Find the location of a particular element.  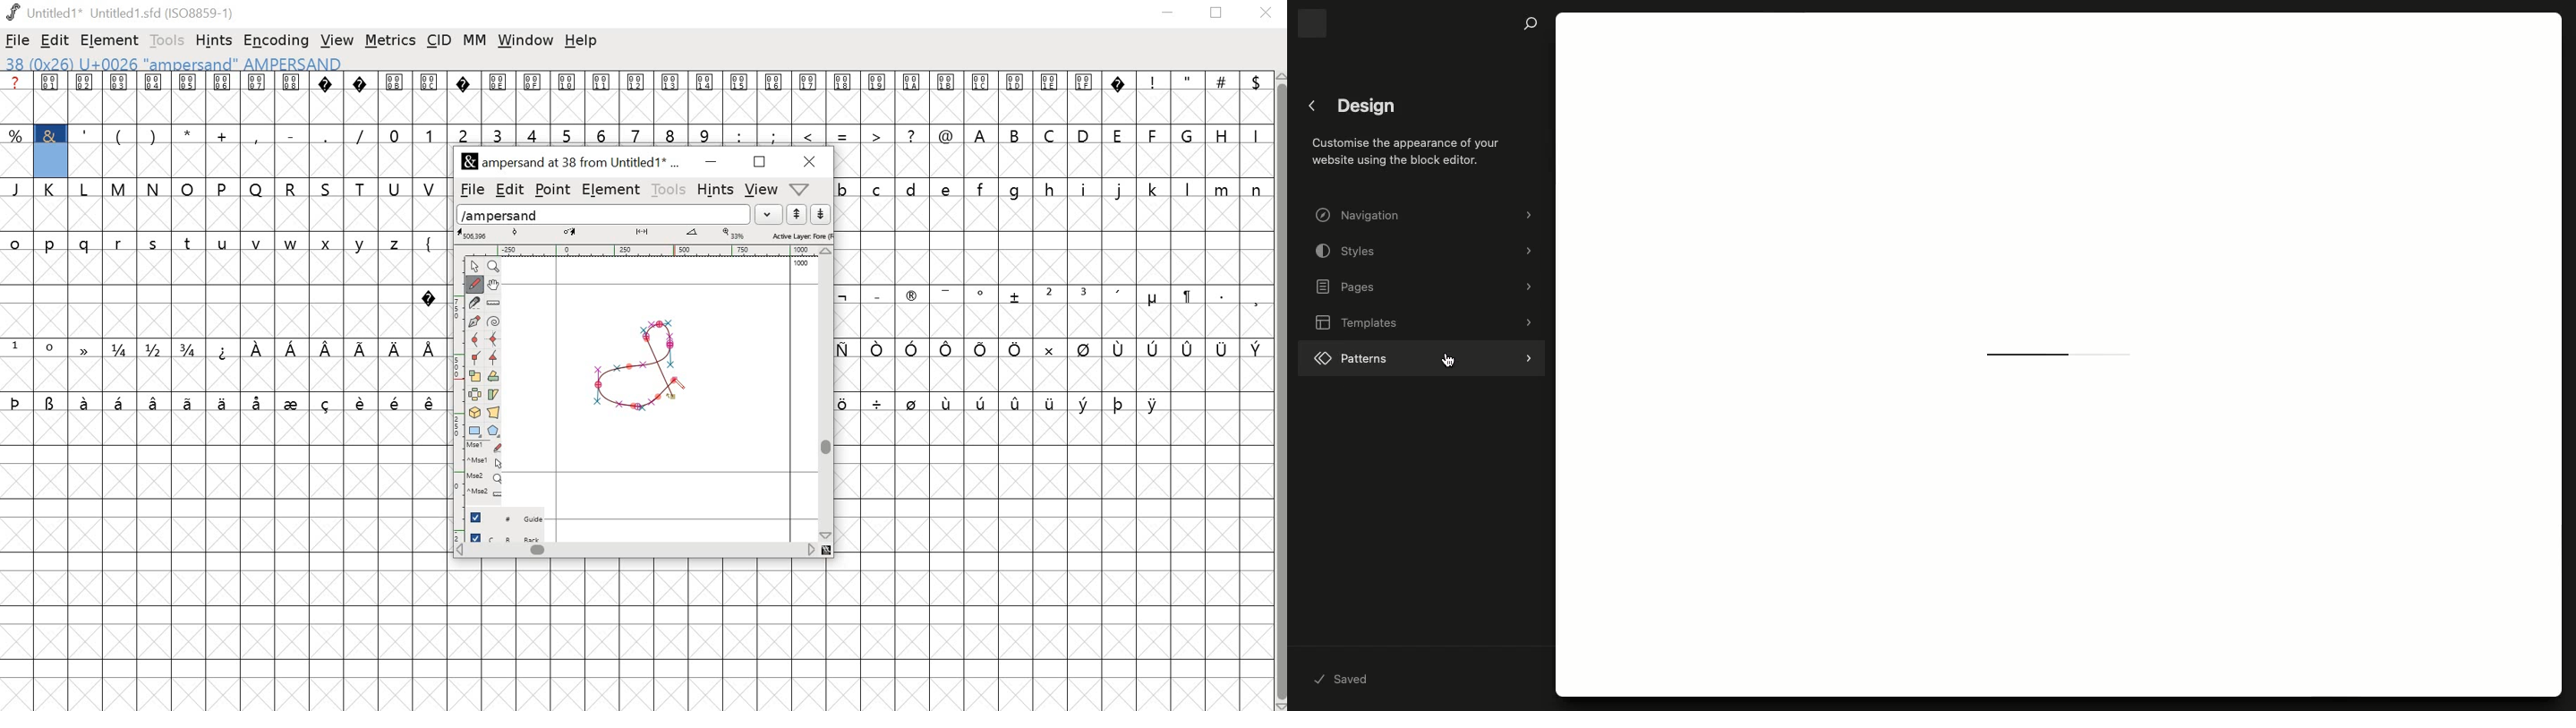

cid is located at coordinates (441, 39).